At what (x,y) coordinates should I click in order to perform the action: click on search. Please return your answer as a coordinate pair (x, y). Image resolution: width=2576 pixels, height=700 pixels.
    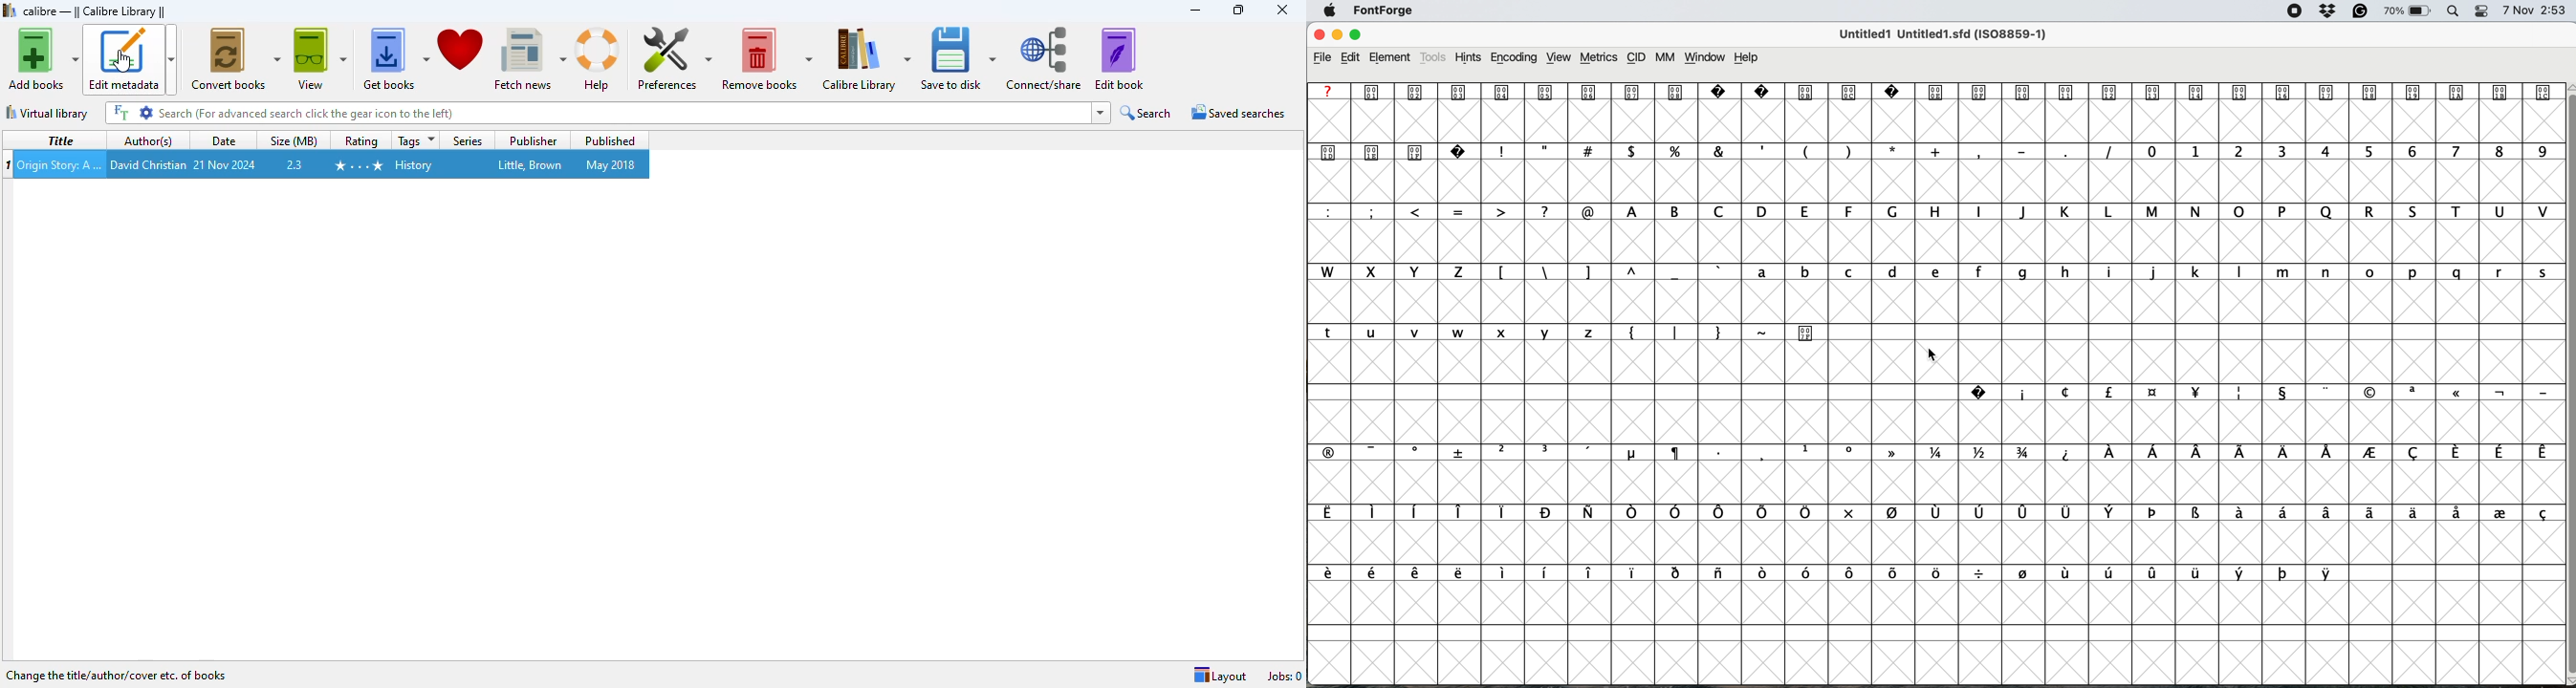
    Looking at the image, I should click on (598, 113).